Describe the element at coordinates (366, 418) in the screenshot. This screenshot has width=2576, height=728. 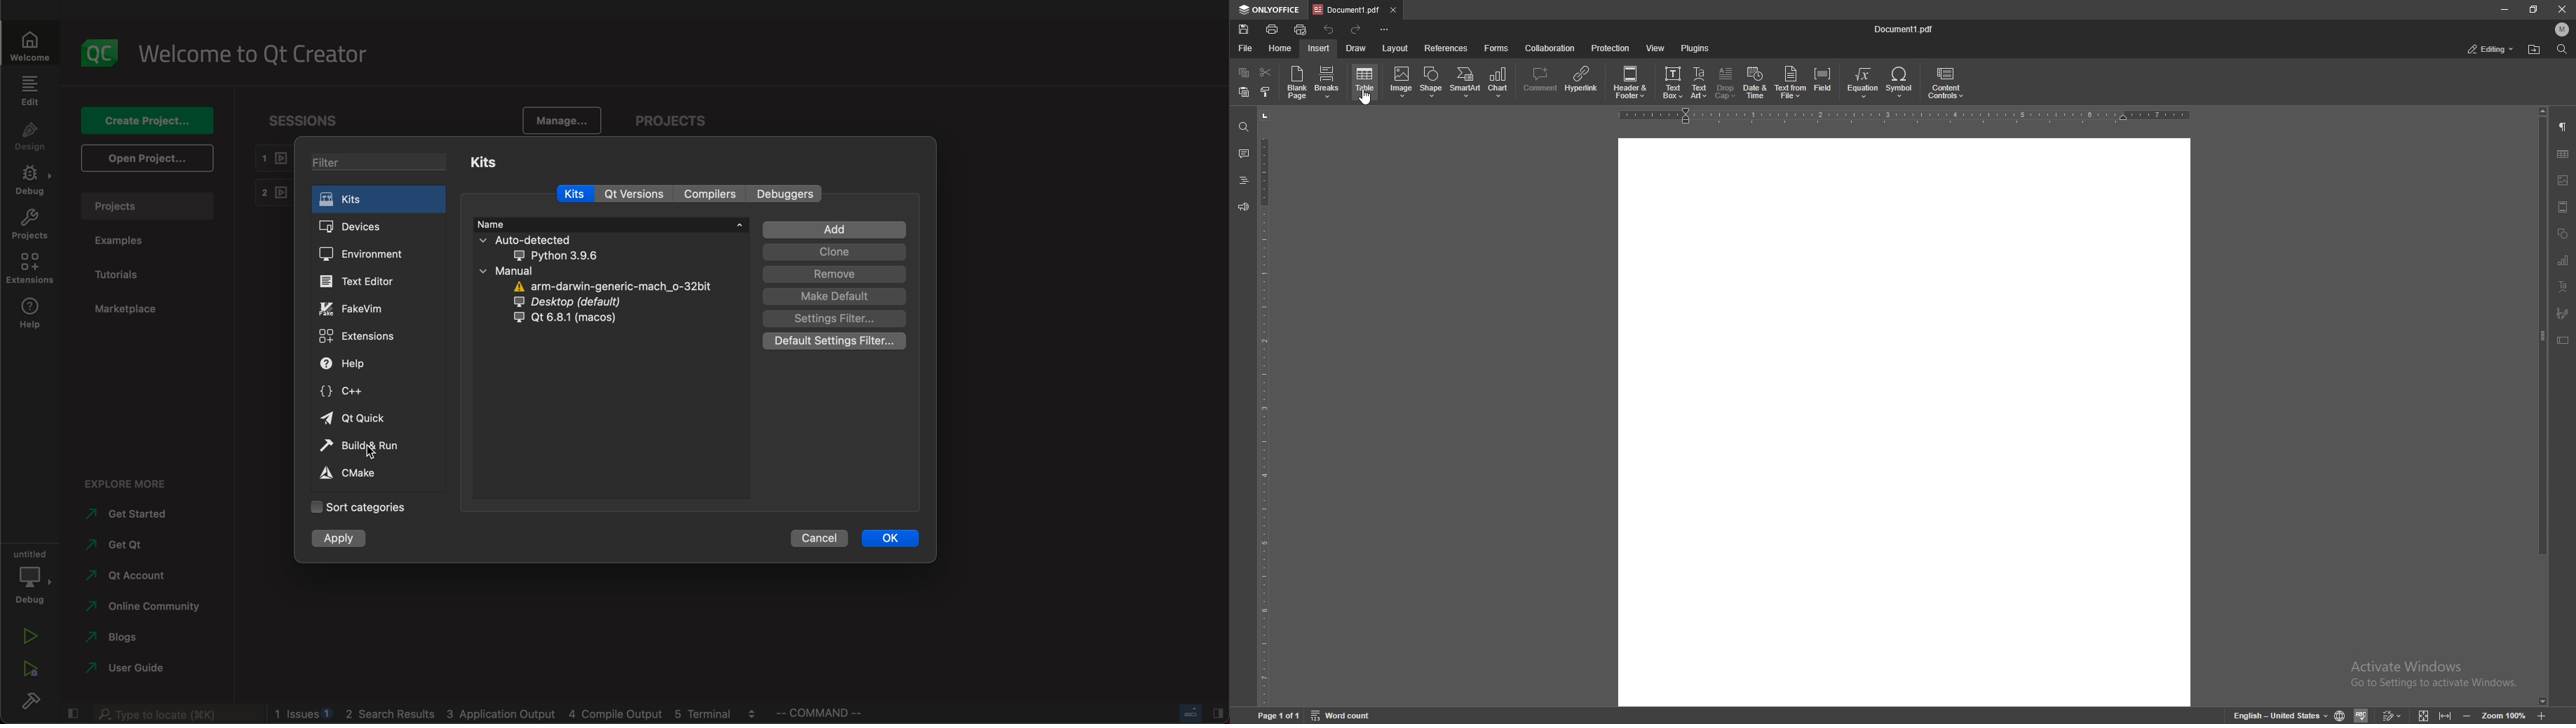
I see `quick` at that location.